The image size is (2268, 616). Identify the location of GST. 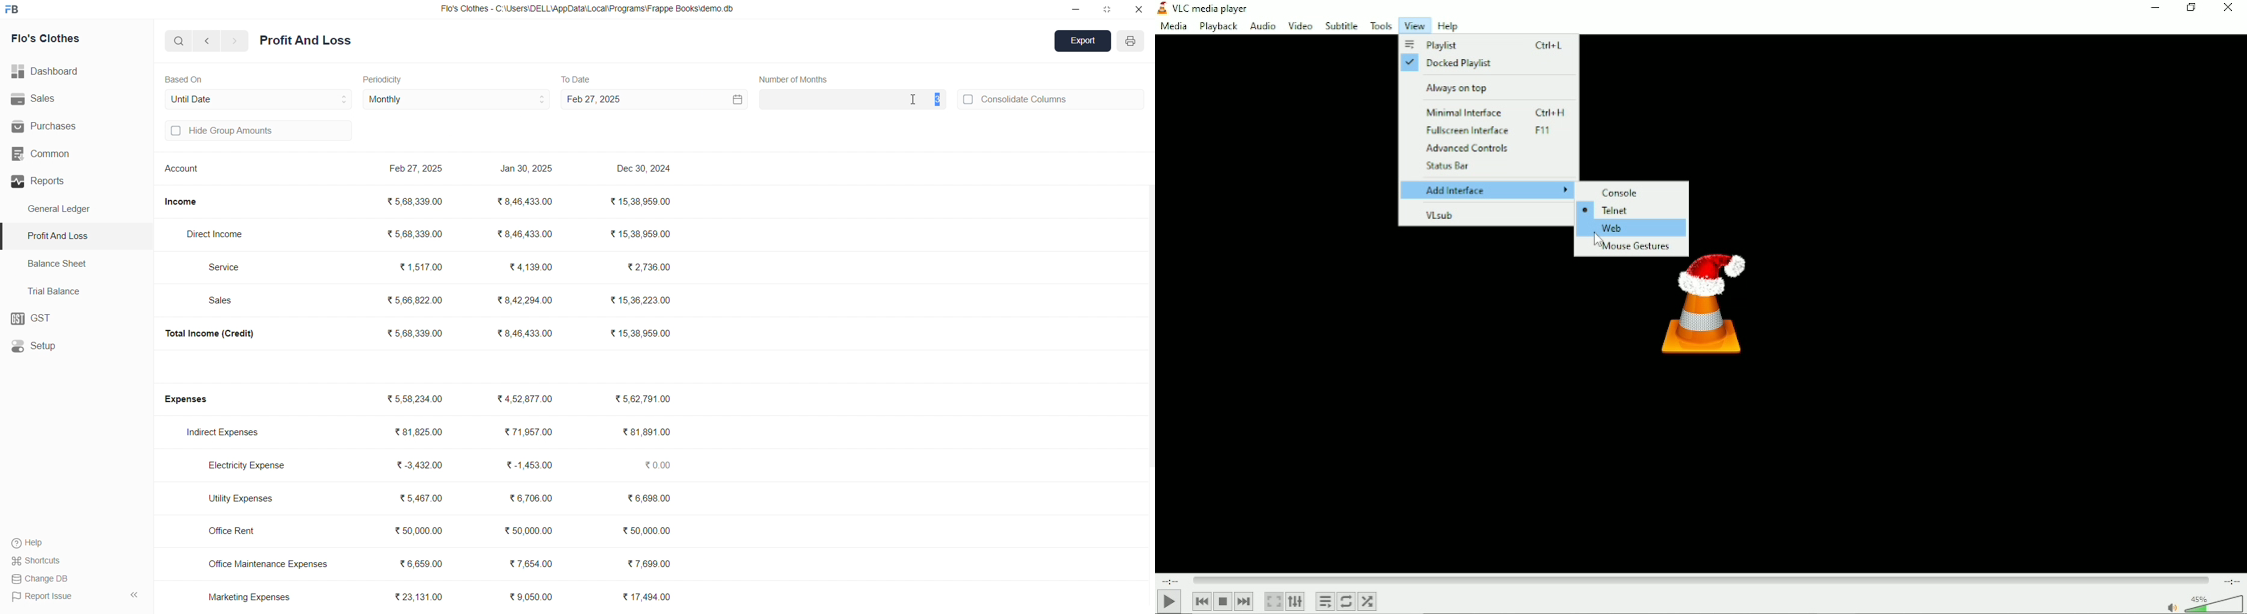
(75, 319).